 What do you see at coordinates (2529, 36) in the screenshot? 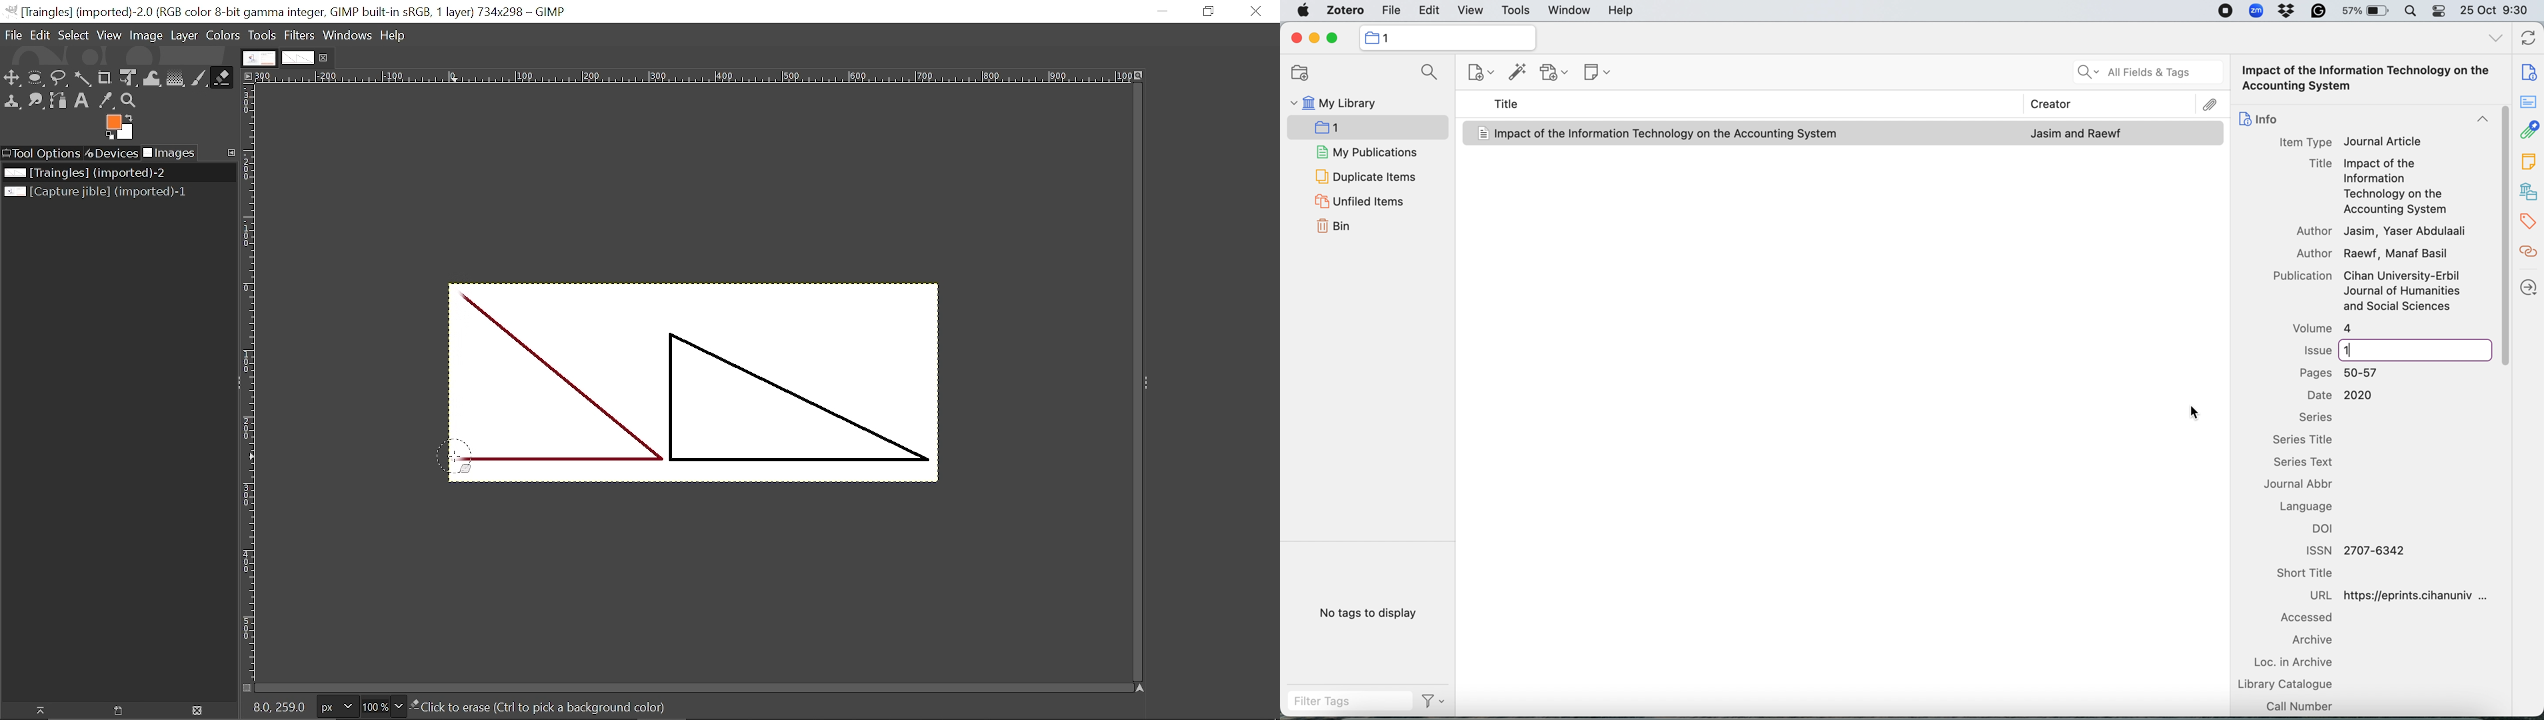
I see `sync with zotero.org` at bounding box center [2529, 36].